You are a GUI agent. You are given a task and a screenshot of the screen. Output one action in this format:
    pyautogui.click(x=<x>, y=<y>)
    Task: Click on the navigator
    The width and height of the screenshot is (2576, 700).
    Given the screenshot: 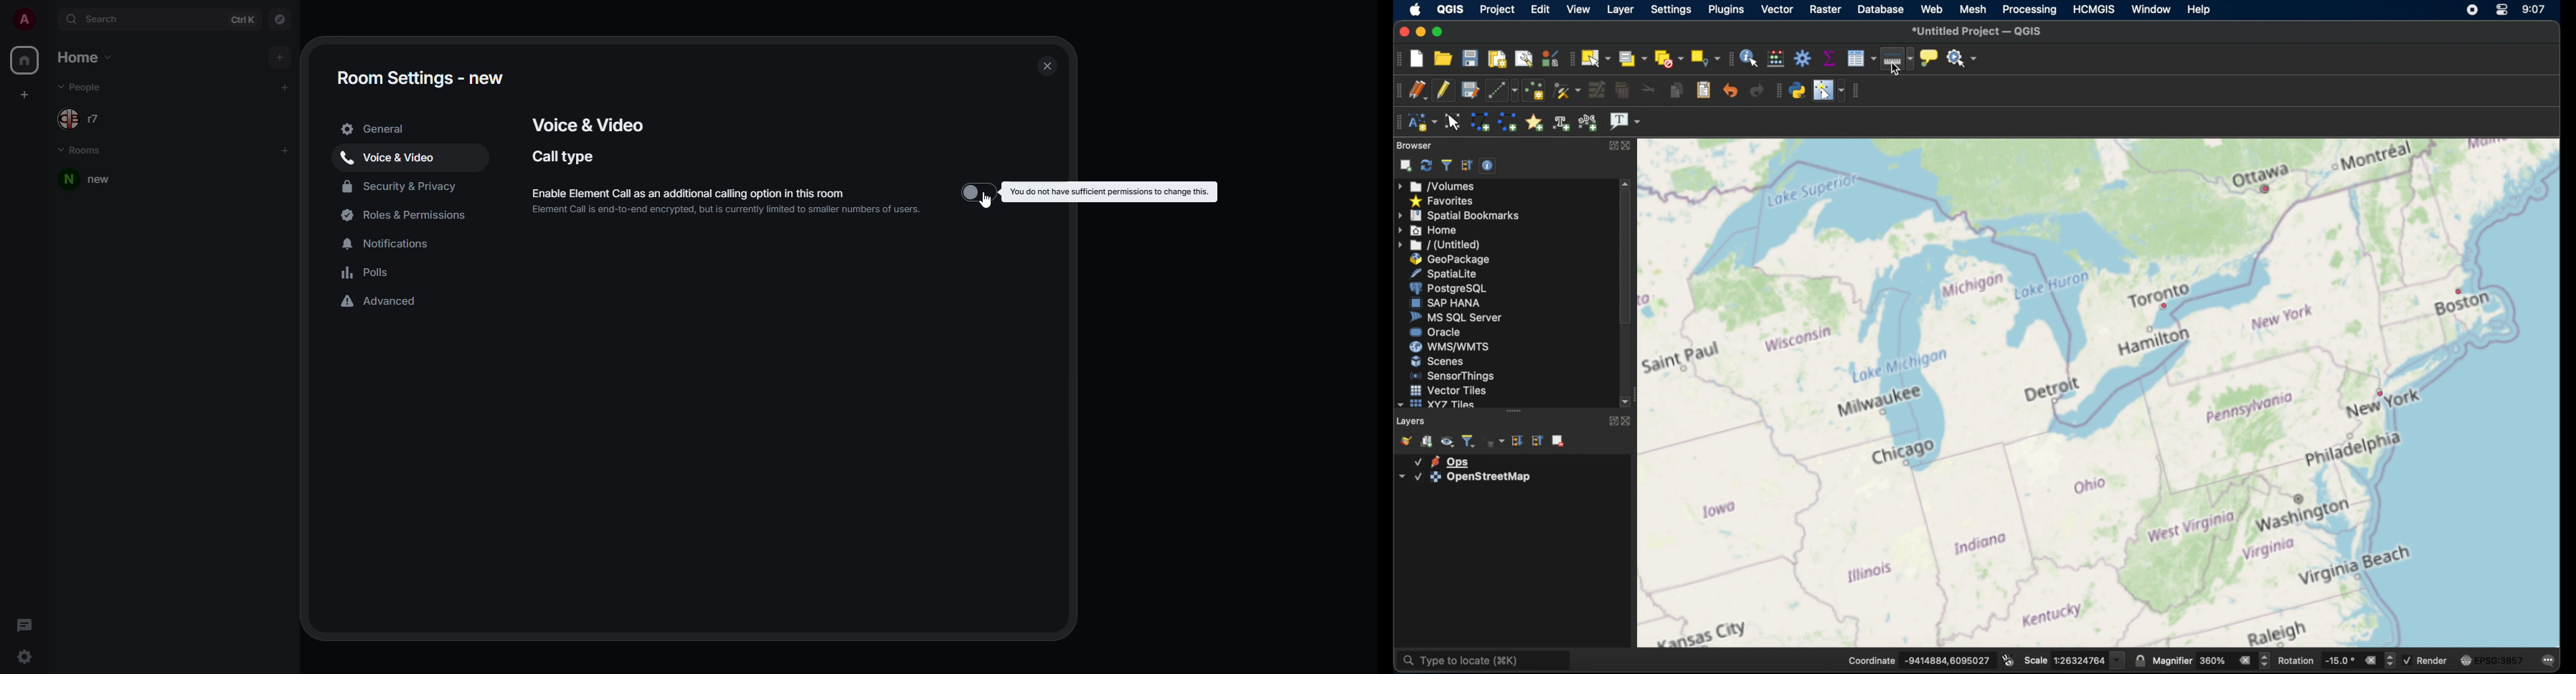 What is the action you would take?
    pyautogui.click(x=278, y=18)
    